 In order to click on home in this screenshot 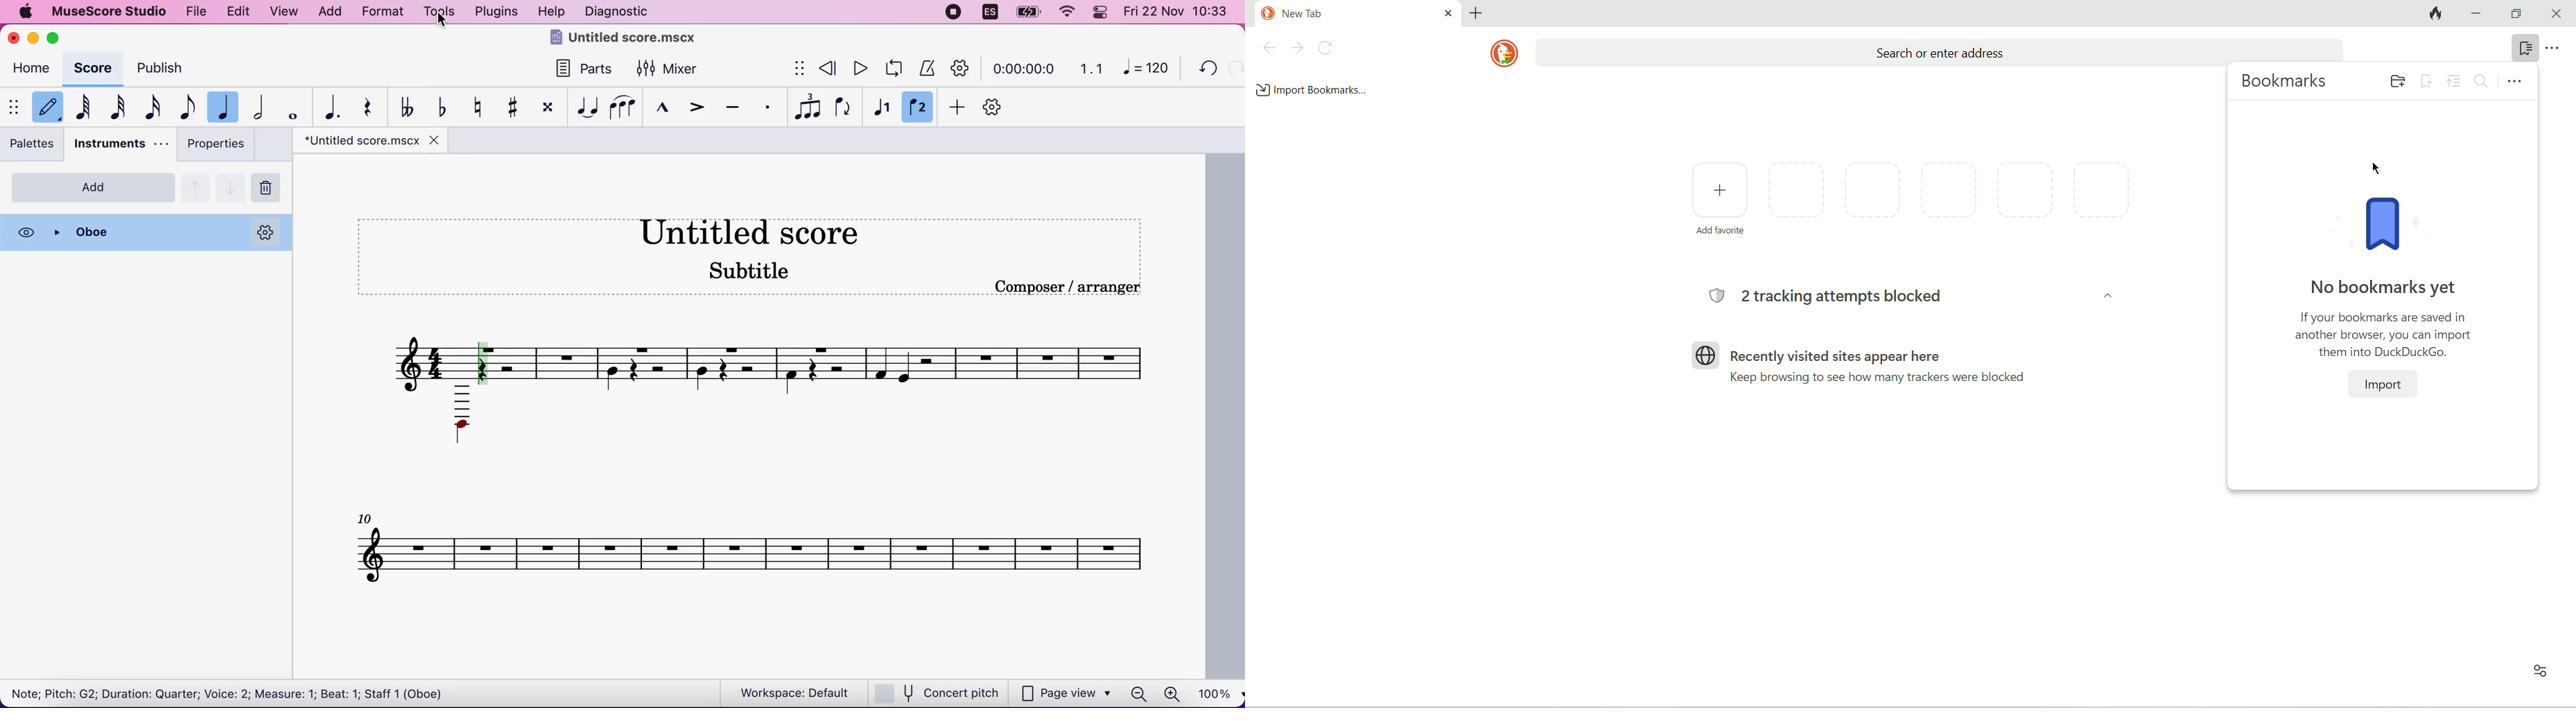, I will do `click(32, 68)`.